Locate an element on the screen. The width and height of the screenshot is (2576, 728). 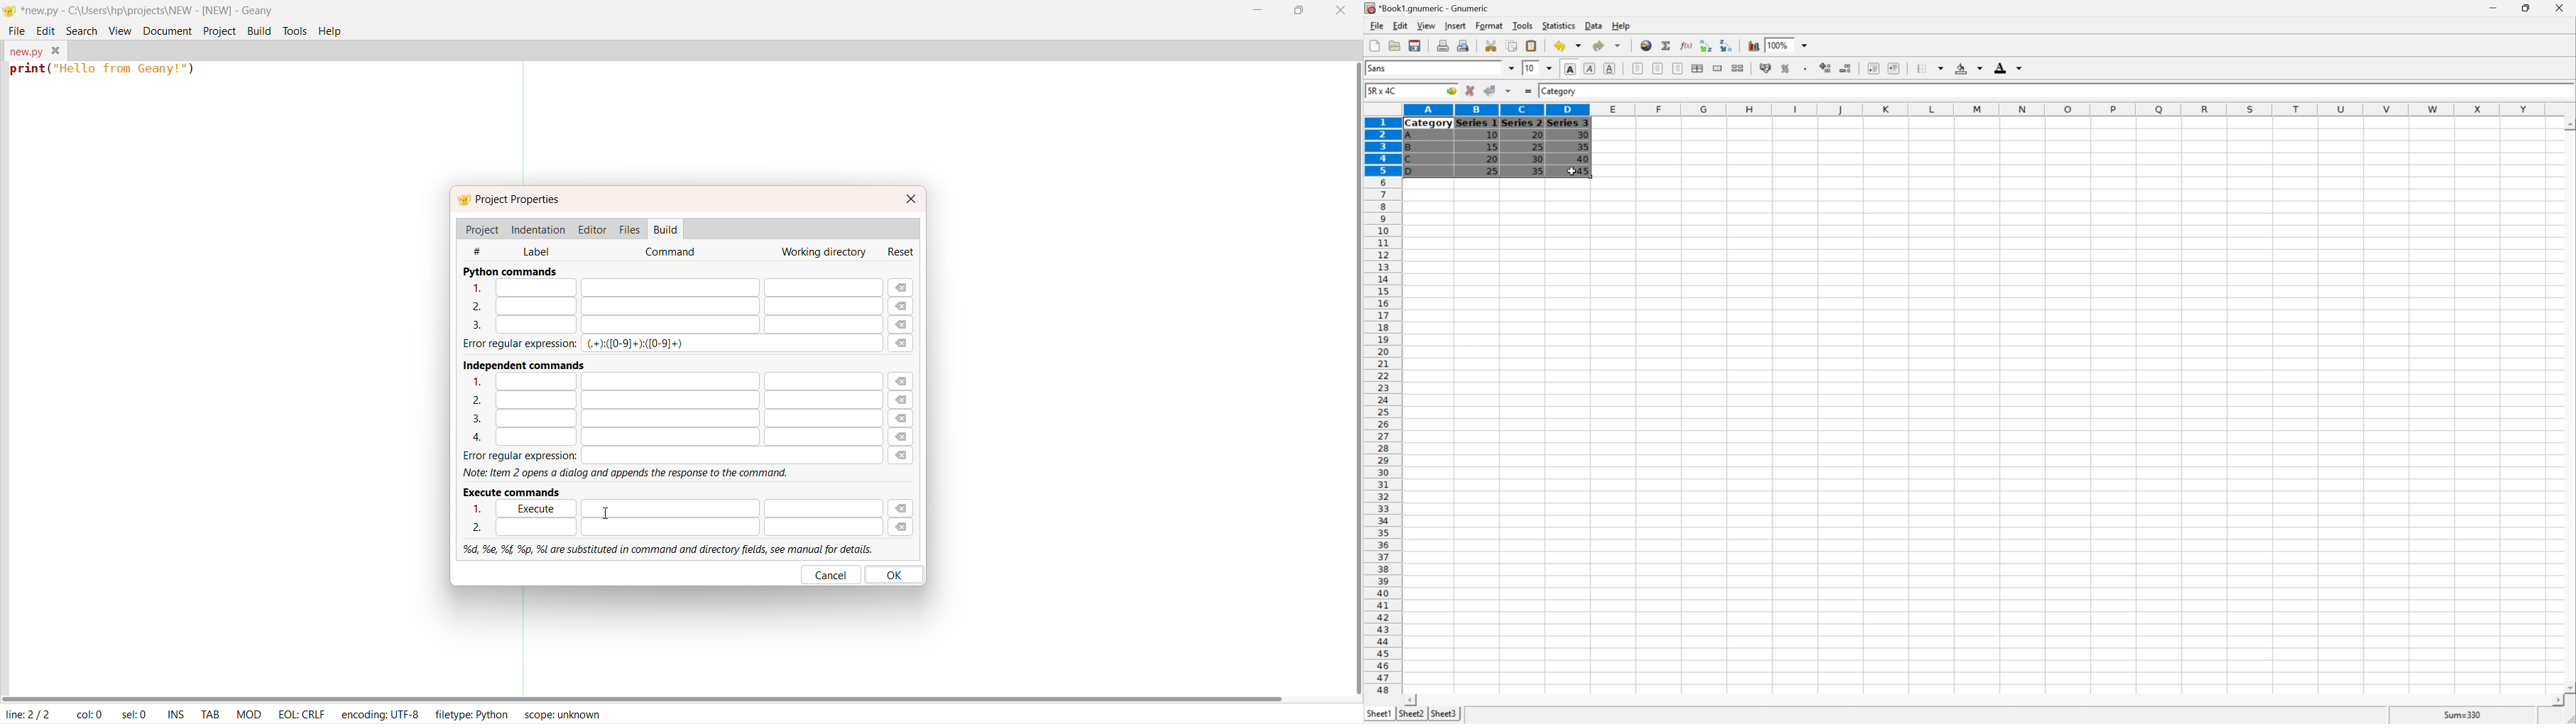
30 is located at coordinates (1583, 135).